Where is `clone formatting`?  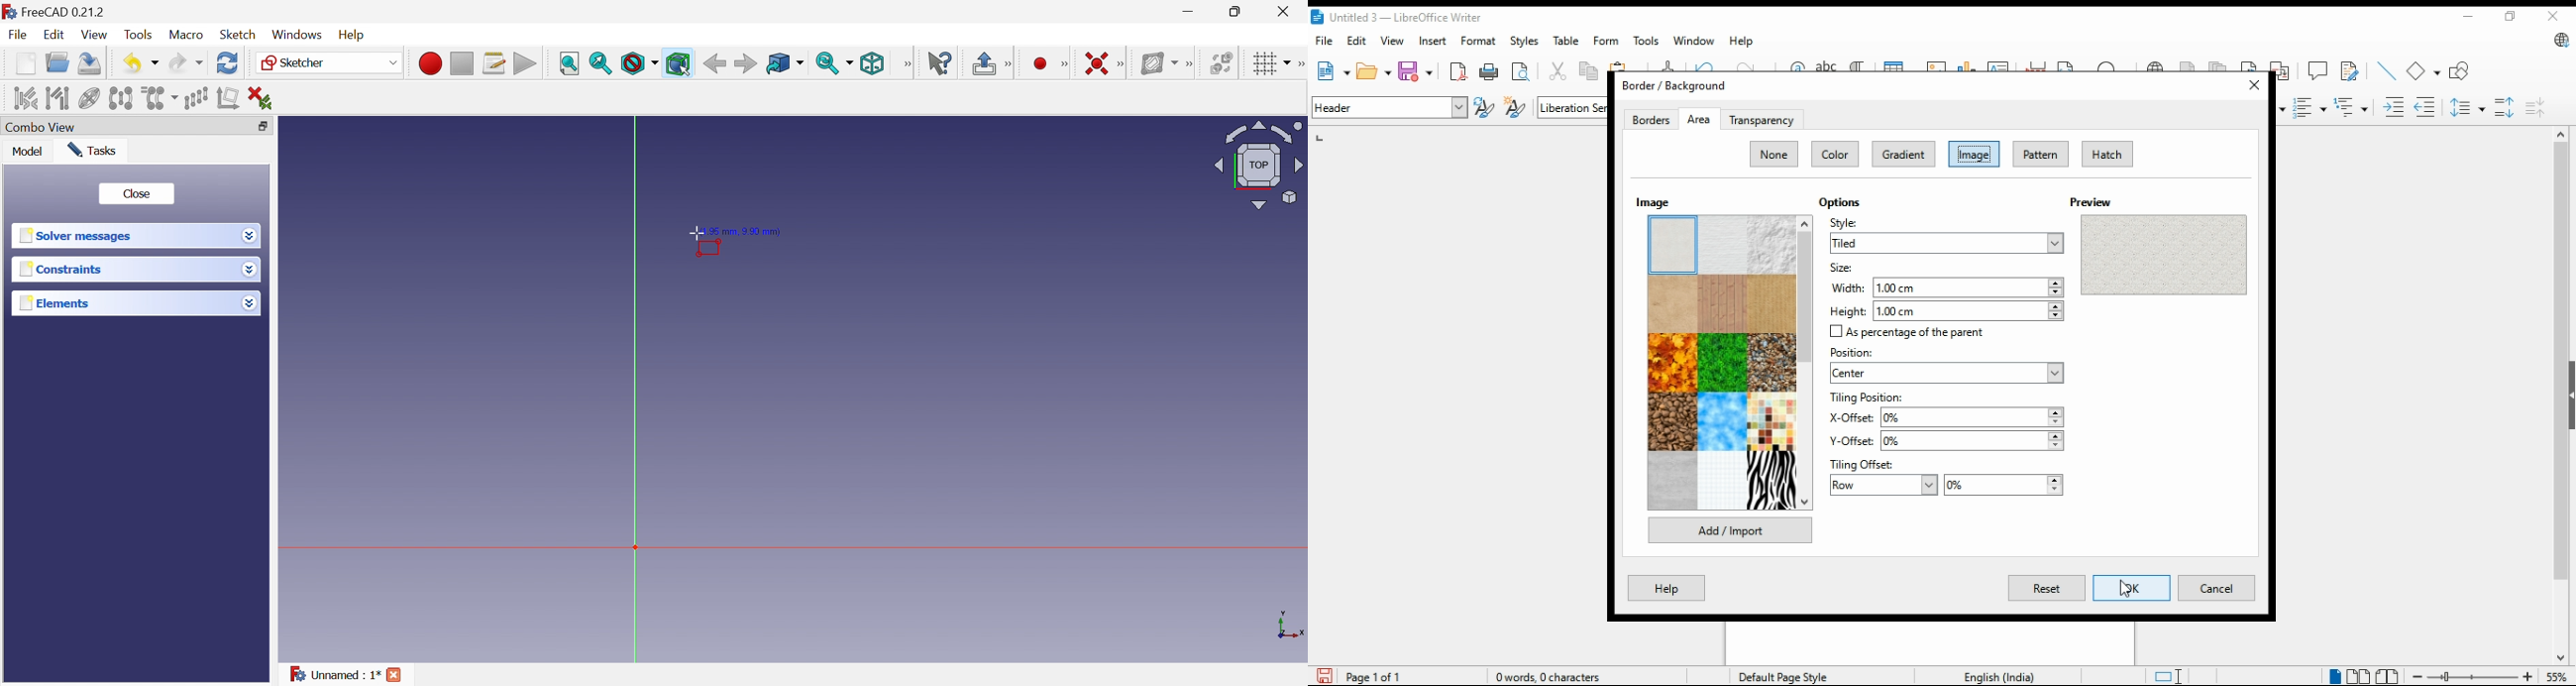 clone formatting is located at coordinates (1669, 64).